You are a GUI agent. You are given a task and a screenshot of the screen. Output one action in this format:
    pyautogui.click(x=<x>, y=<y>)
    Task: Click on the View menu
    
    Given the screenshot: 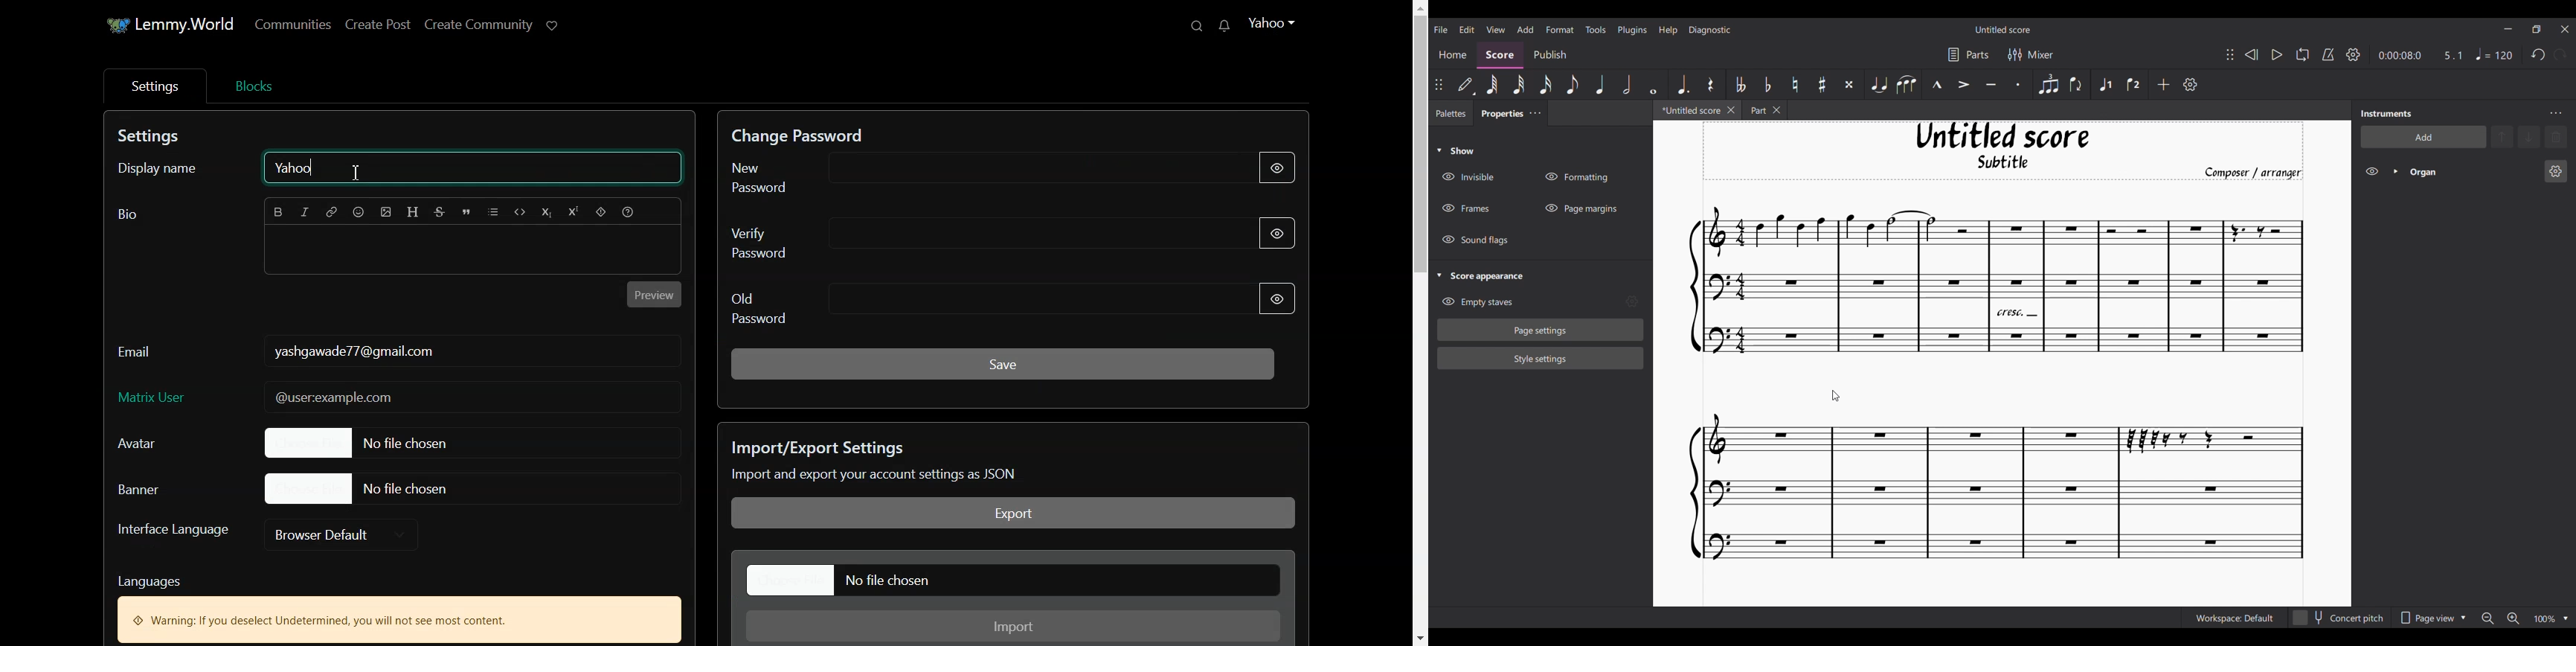 What is the action you would take?
    pyautogui.click(x=1495, y=29)
    